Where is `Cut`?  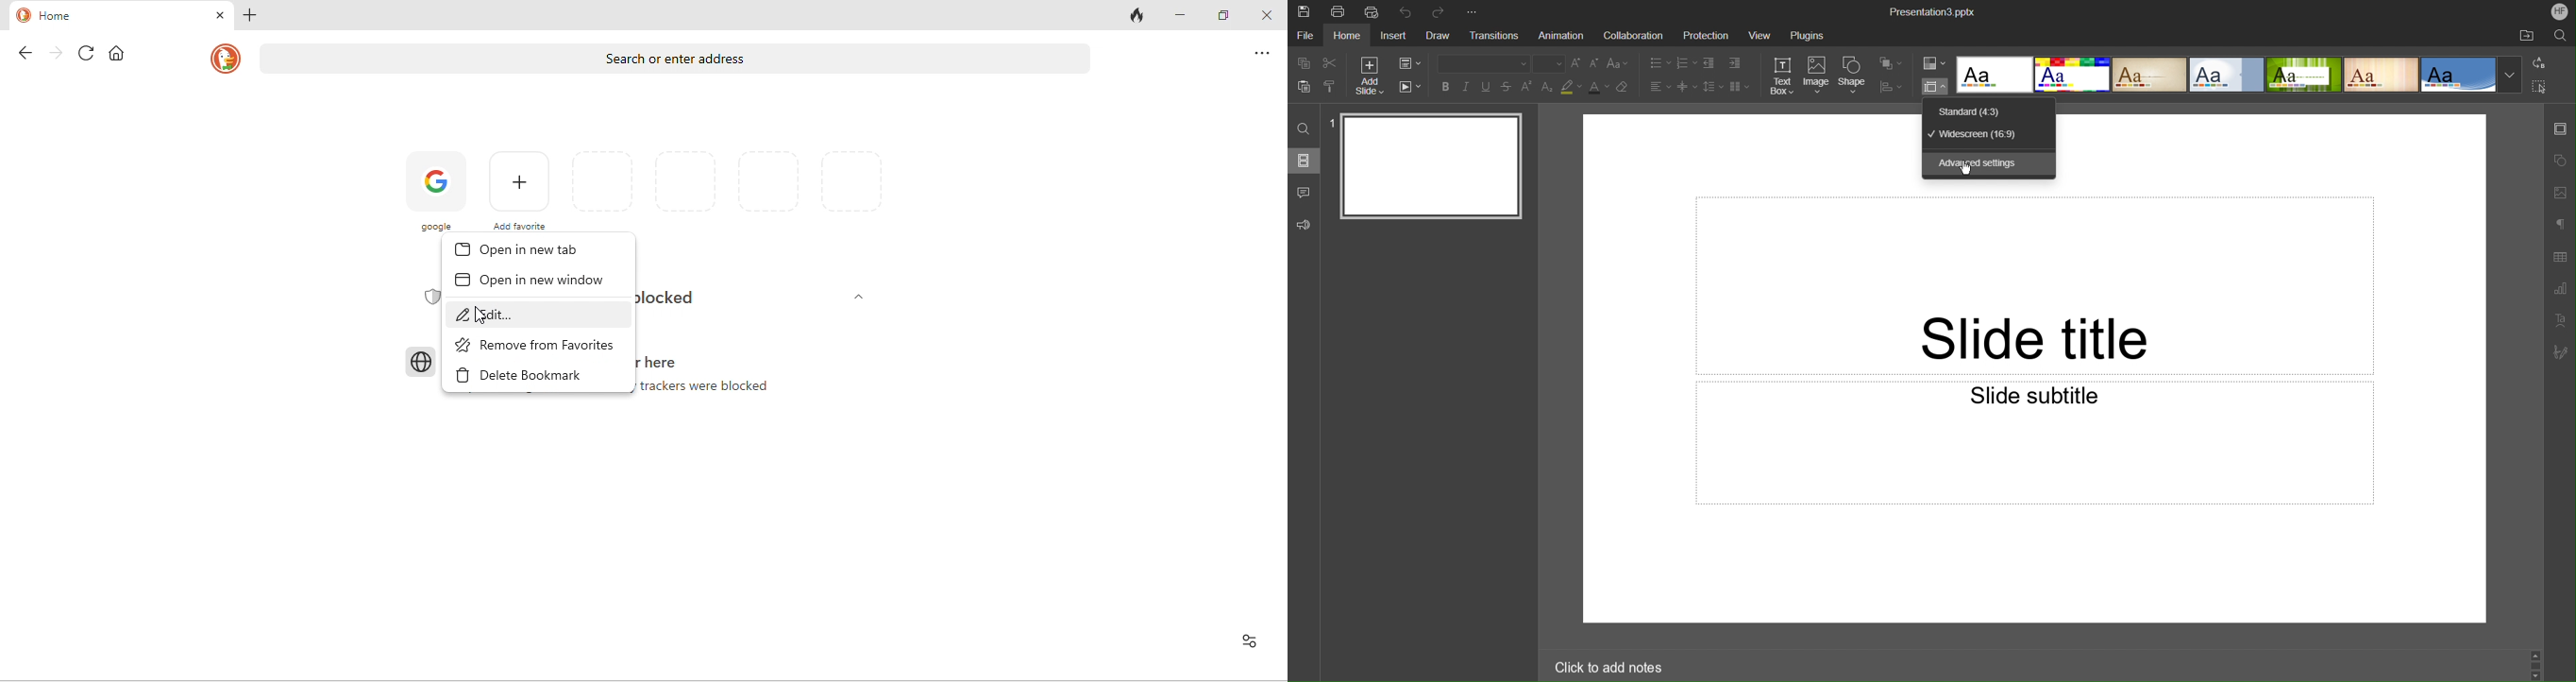
Cut is located at coordinates (1330, 63).